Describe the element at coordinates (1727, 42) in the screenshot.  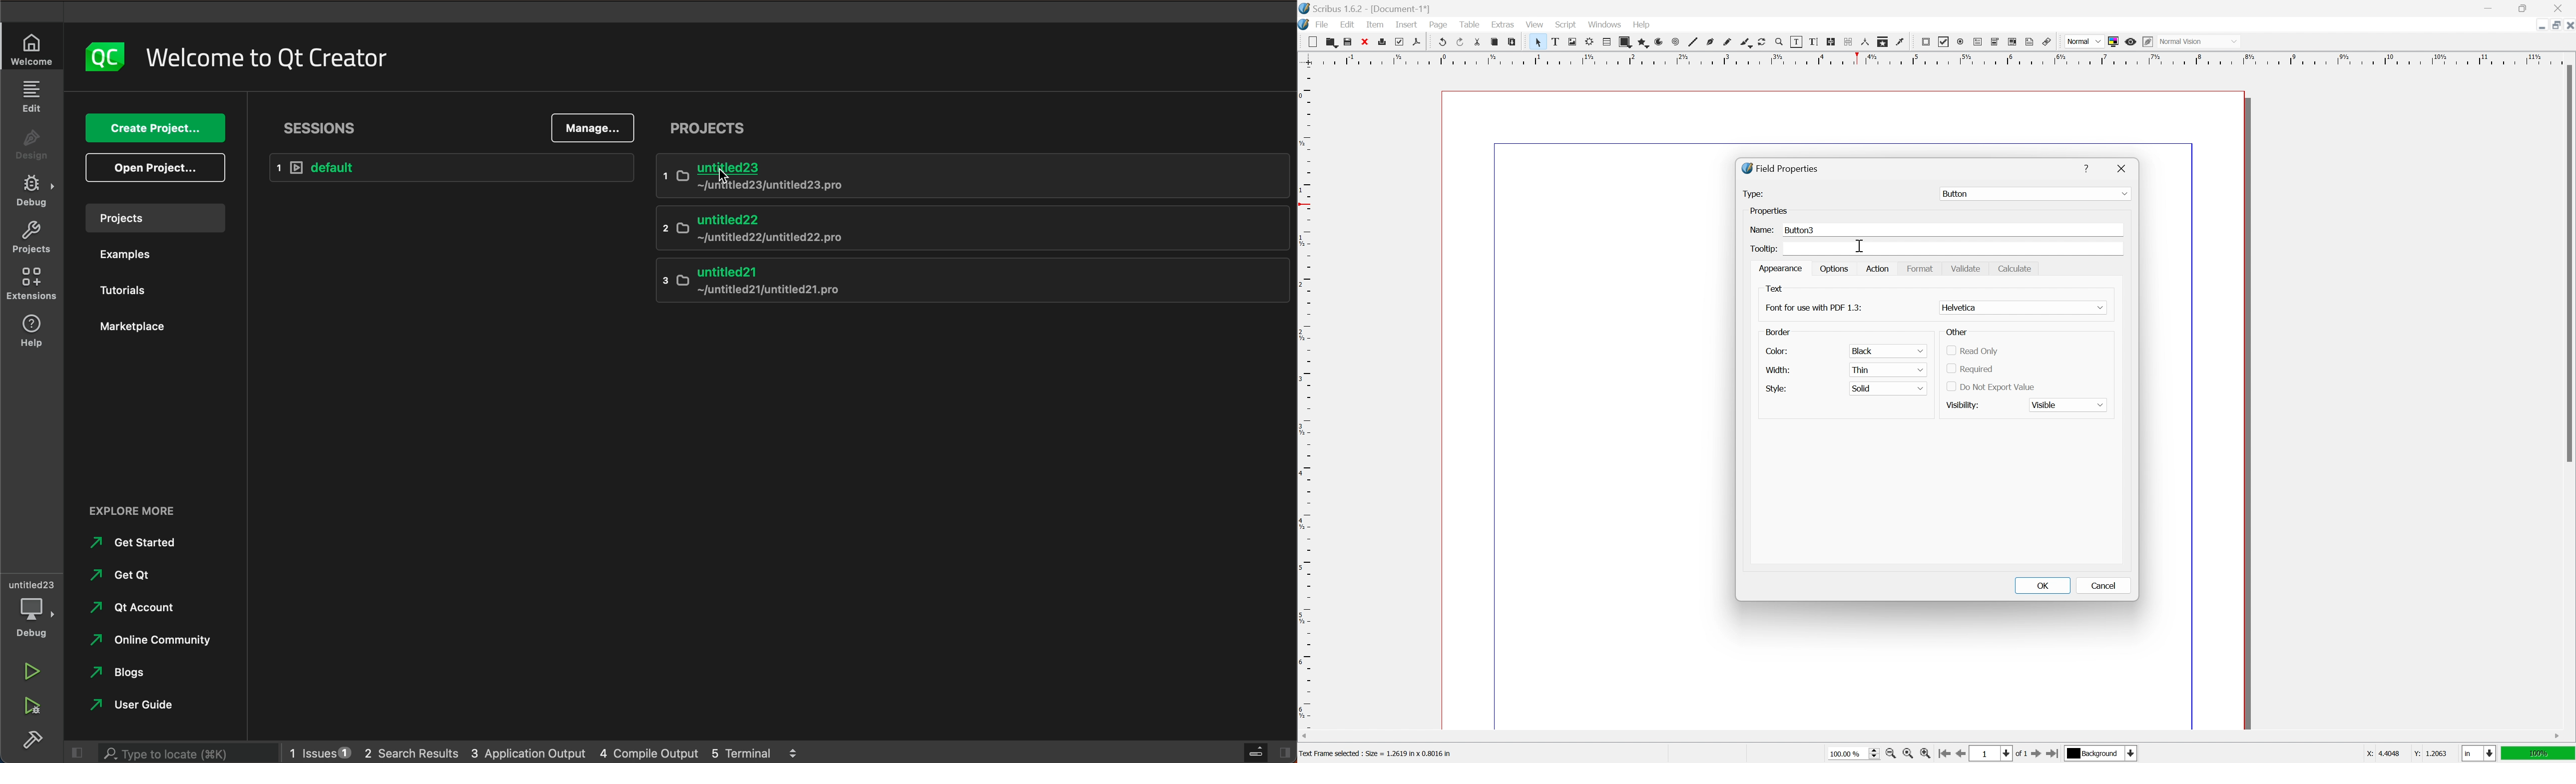
I see `freehand line` at that location.